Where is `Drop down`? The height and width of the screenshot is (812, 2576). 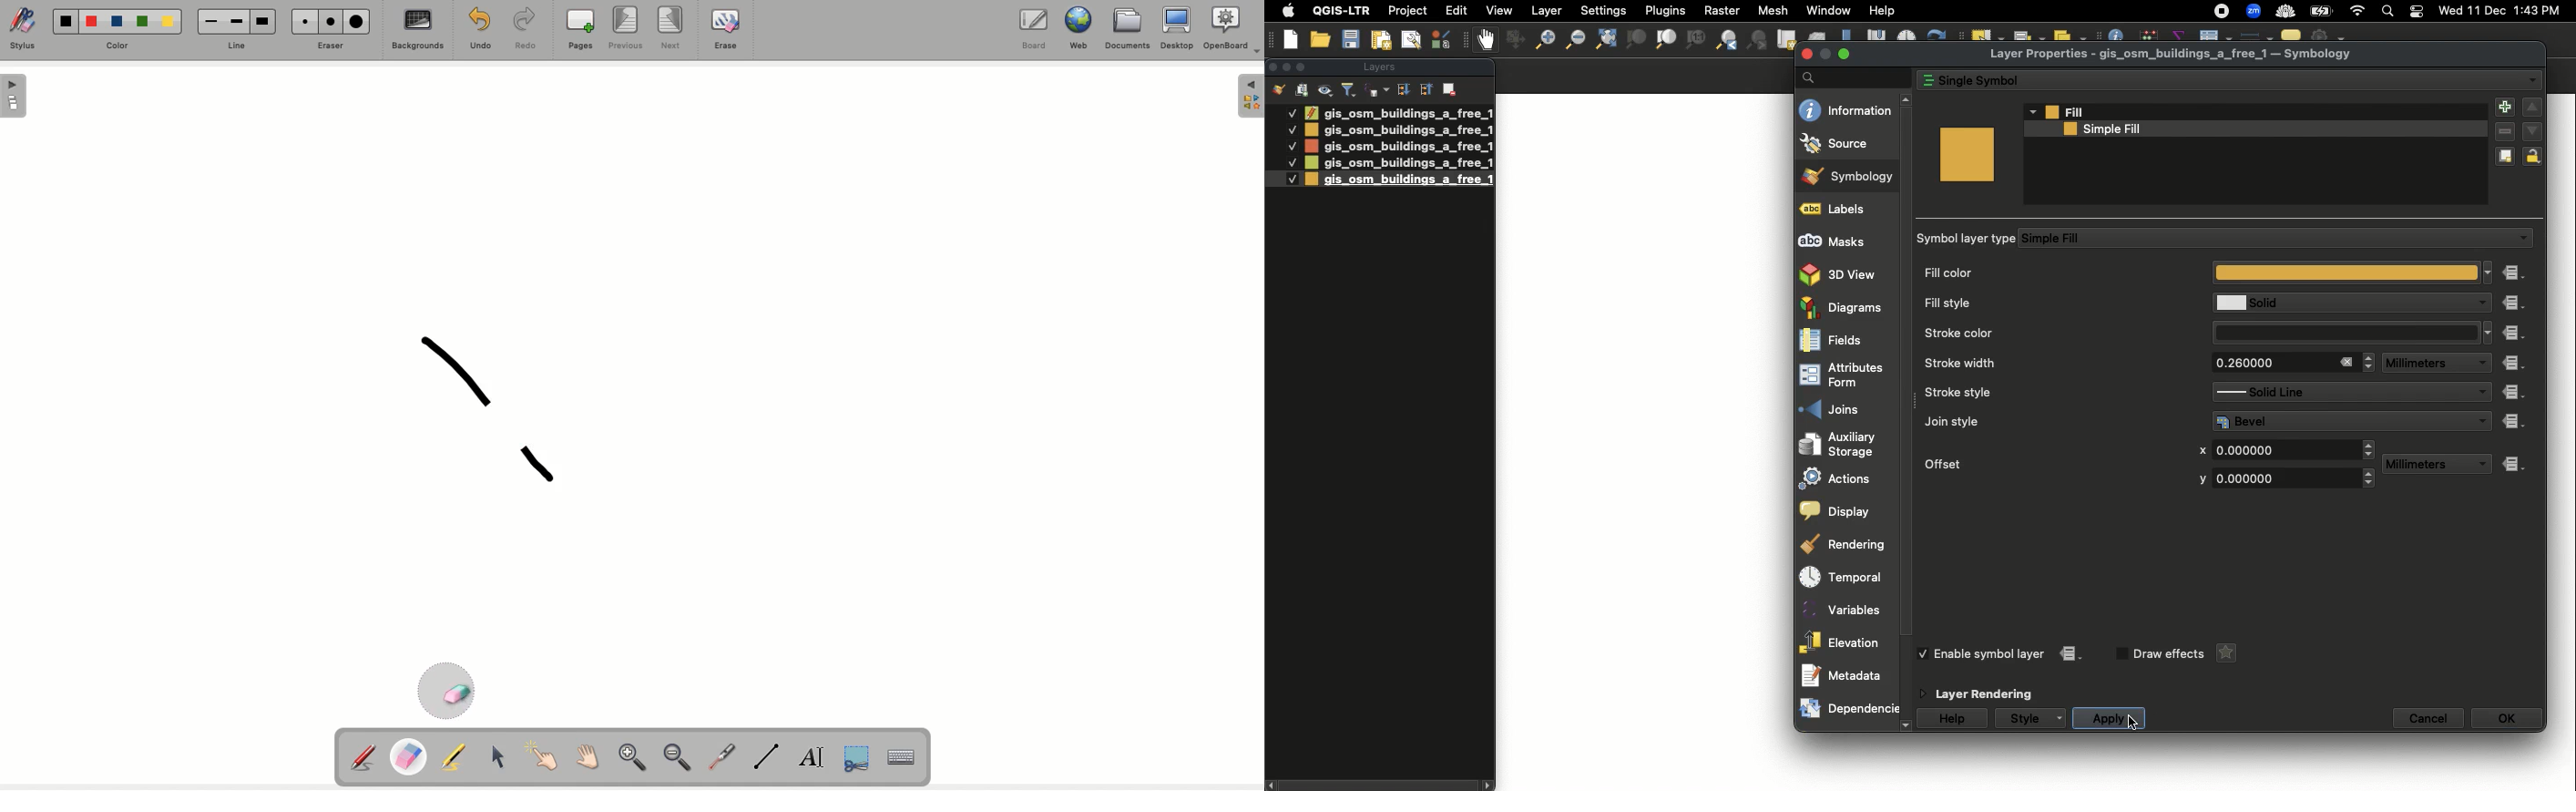
Drop down is located at coordinates (2489, 333).